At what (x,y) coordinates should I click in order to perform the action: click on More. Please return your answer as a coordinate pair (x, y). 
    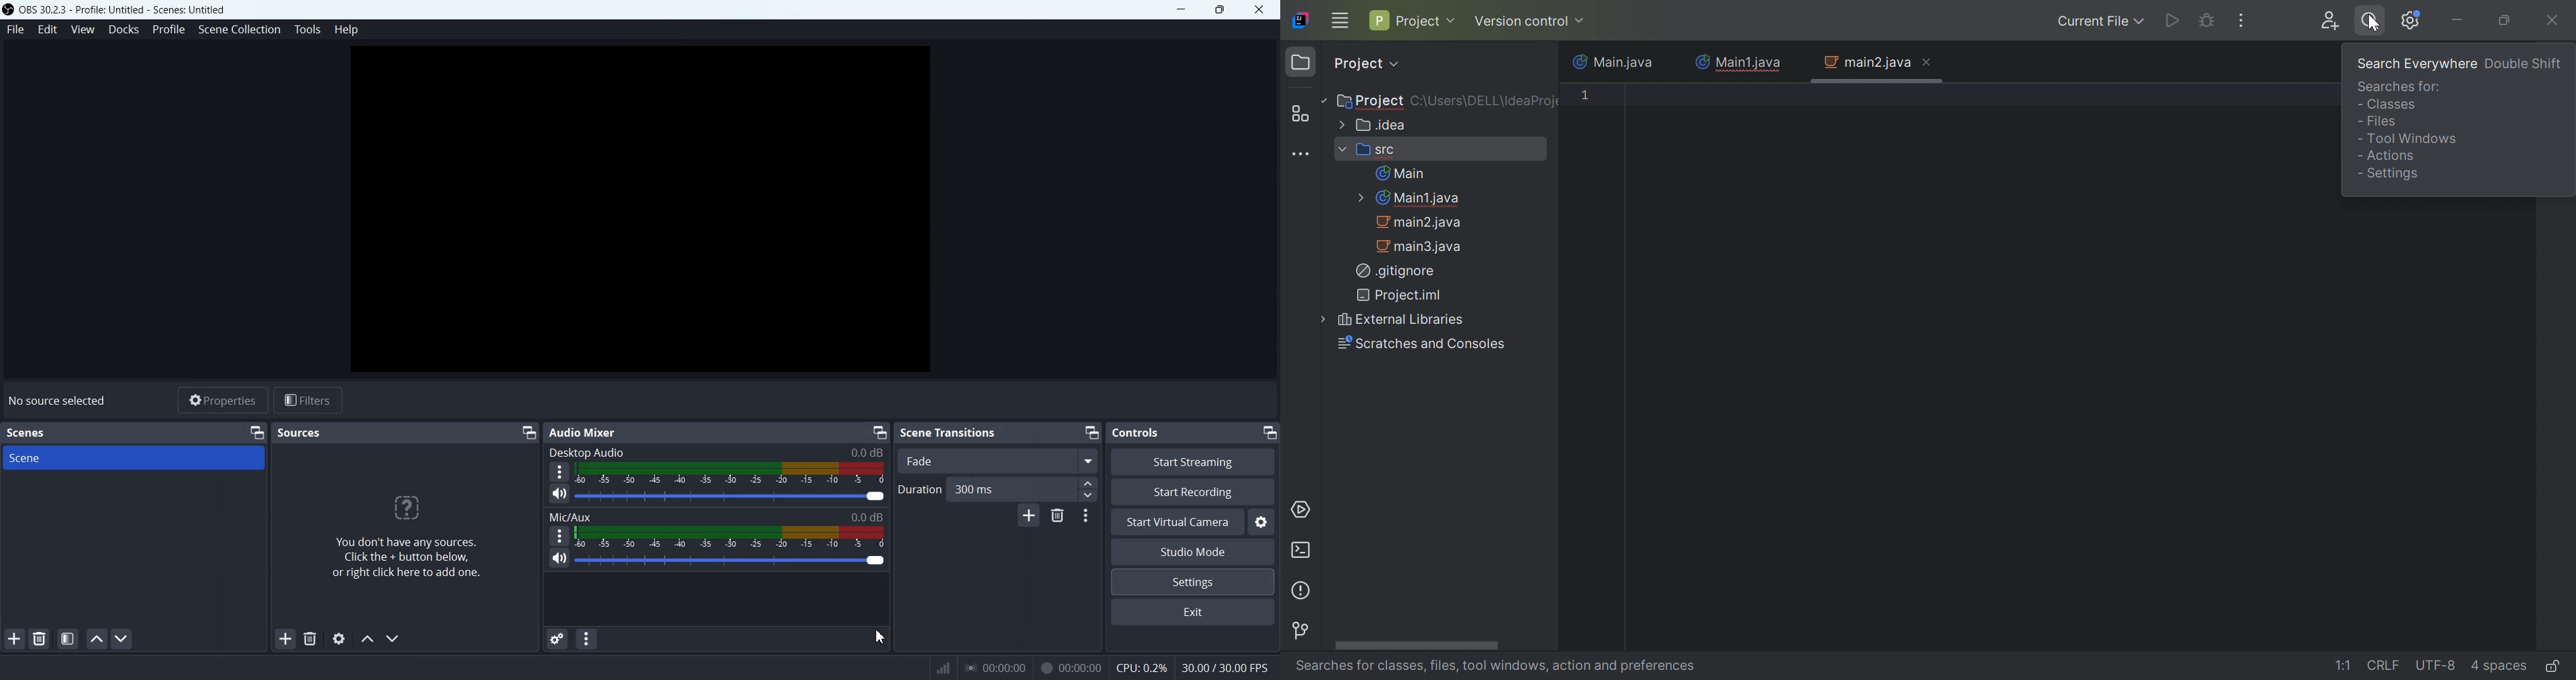
    Looking at the image, I should click on (558, 535).